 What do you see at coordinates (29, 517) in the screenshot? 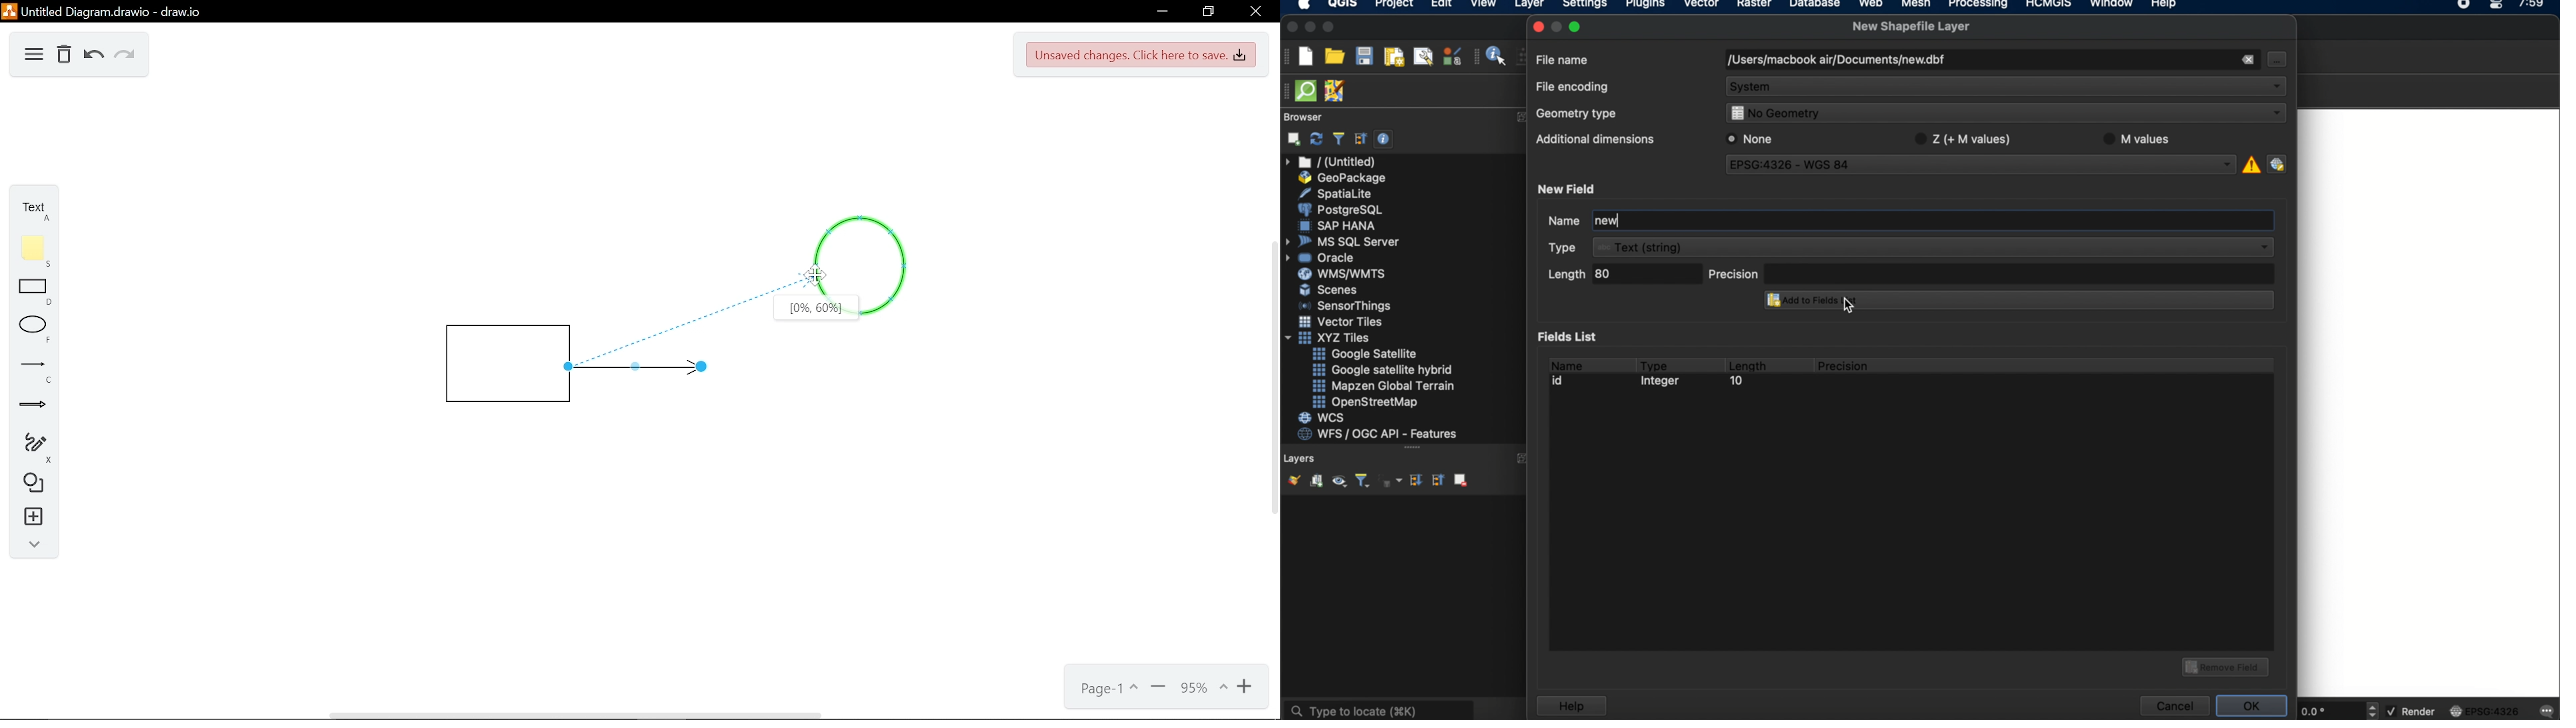
I see `Insert` at bounding box center [29, 517].